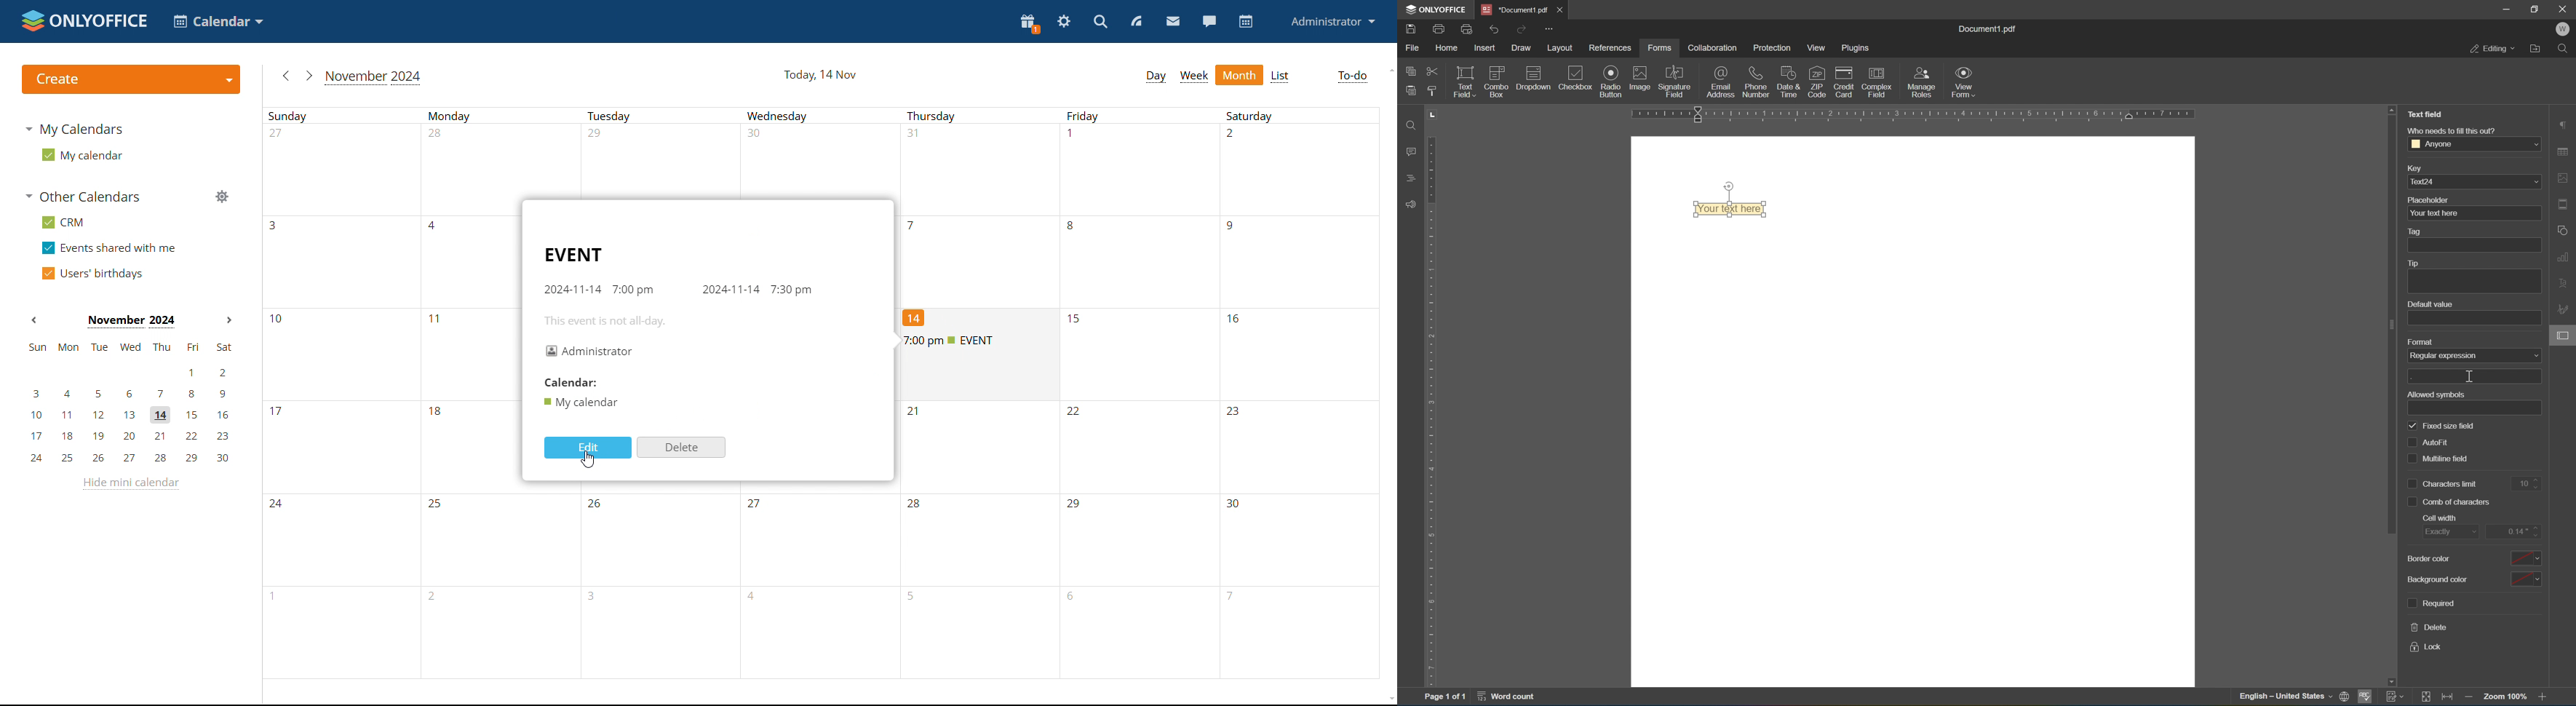 The width and height of the screenshot is (2576, 728). What do you see at coordinates (2439, 579) in the screenshot?
I see `background color` at bounding box center [2439, 579].